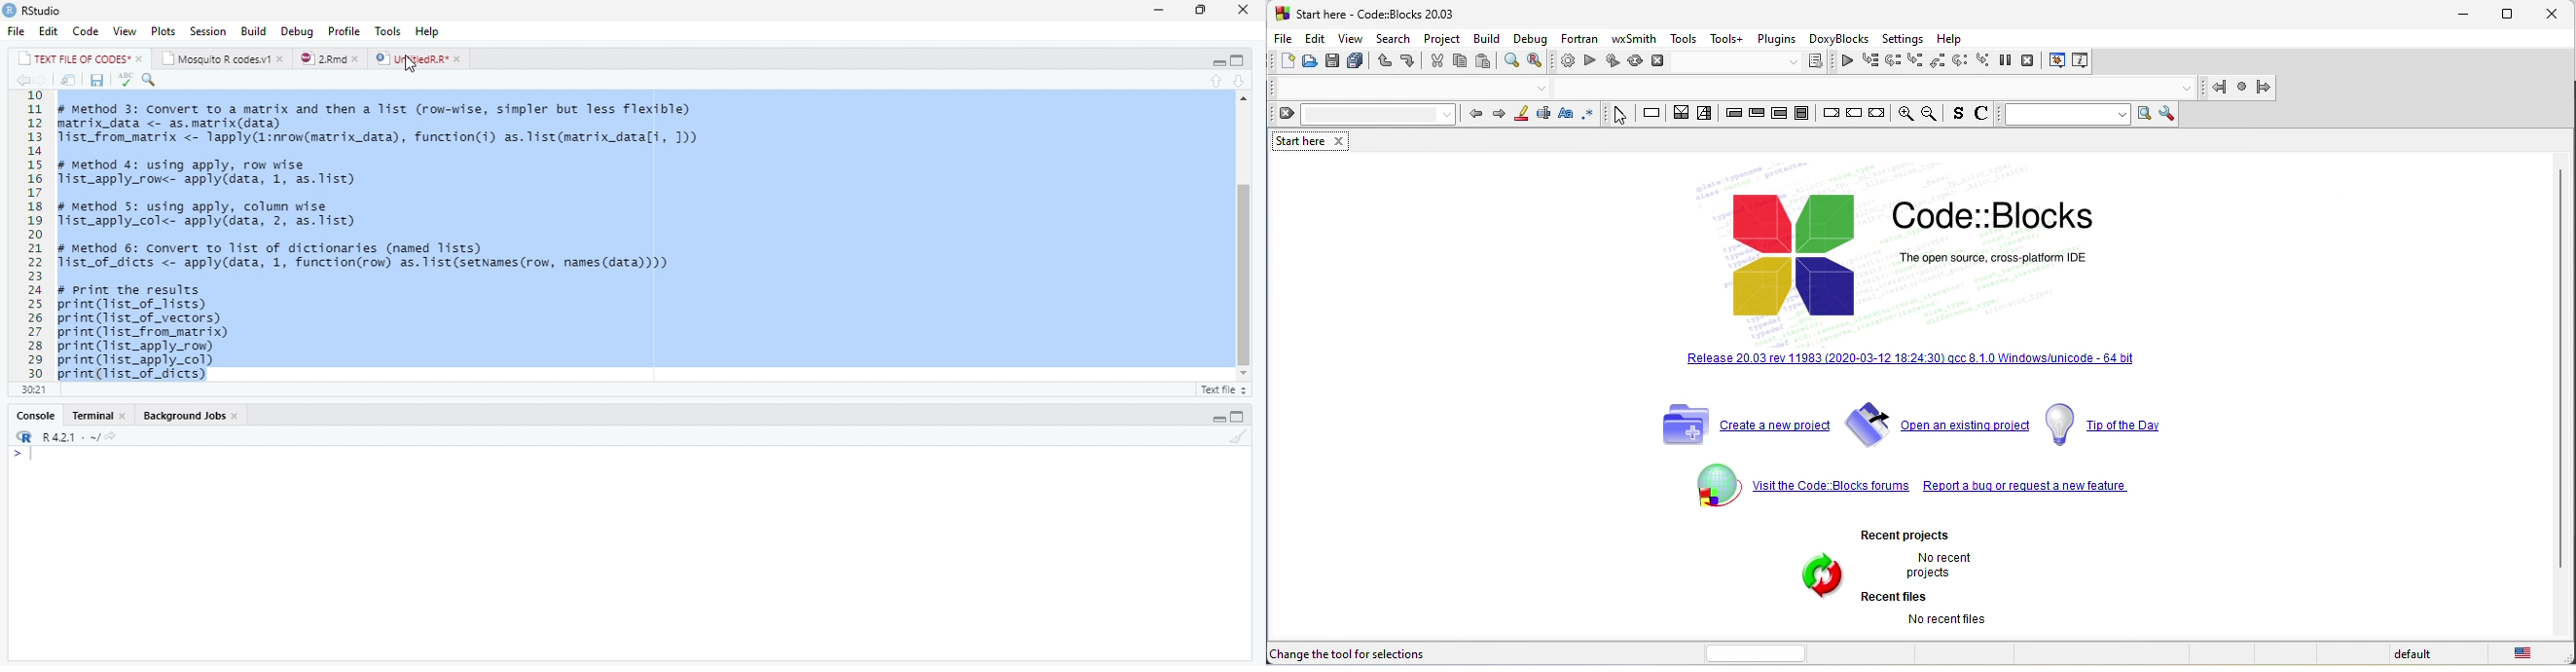 The width and height of the screenshot is (2576, 672). I want to click on prev, so click(1476, 116).